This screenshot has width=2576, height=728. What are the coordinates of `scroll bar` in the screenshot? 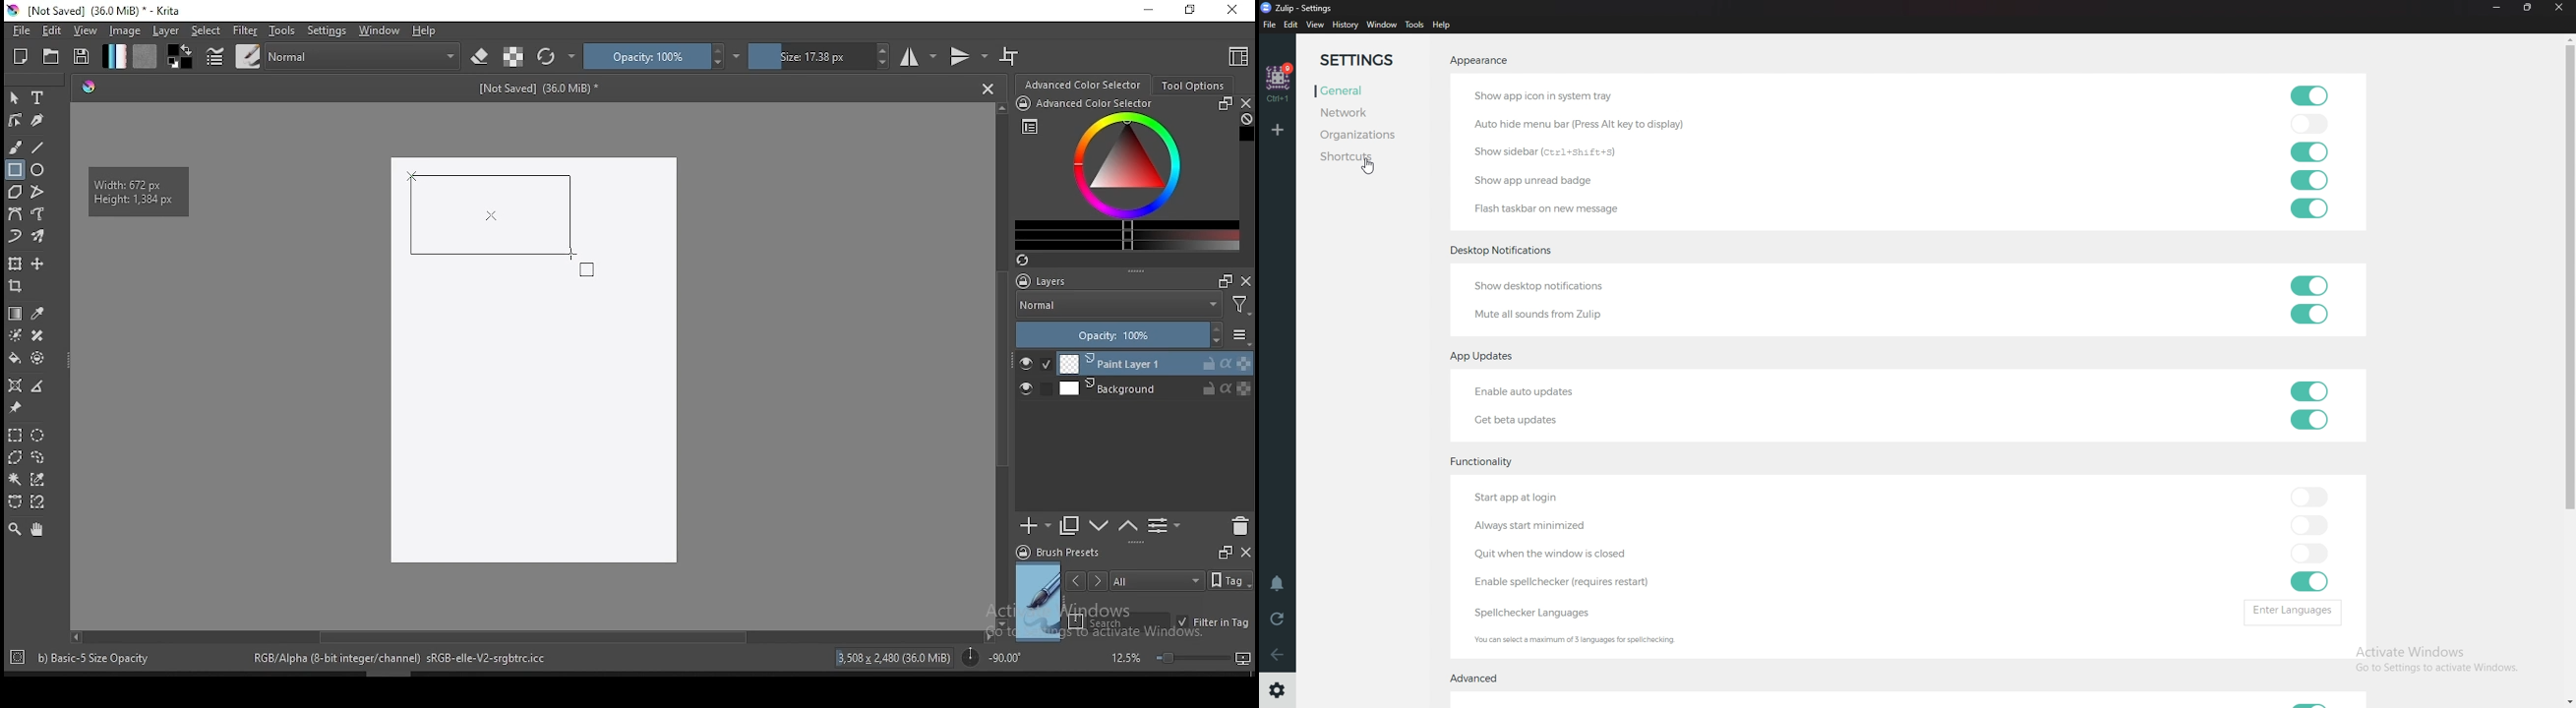 It's located at (1003, 364).